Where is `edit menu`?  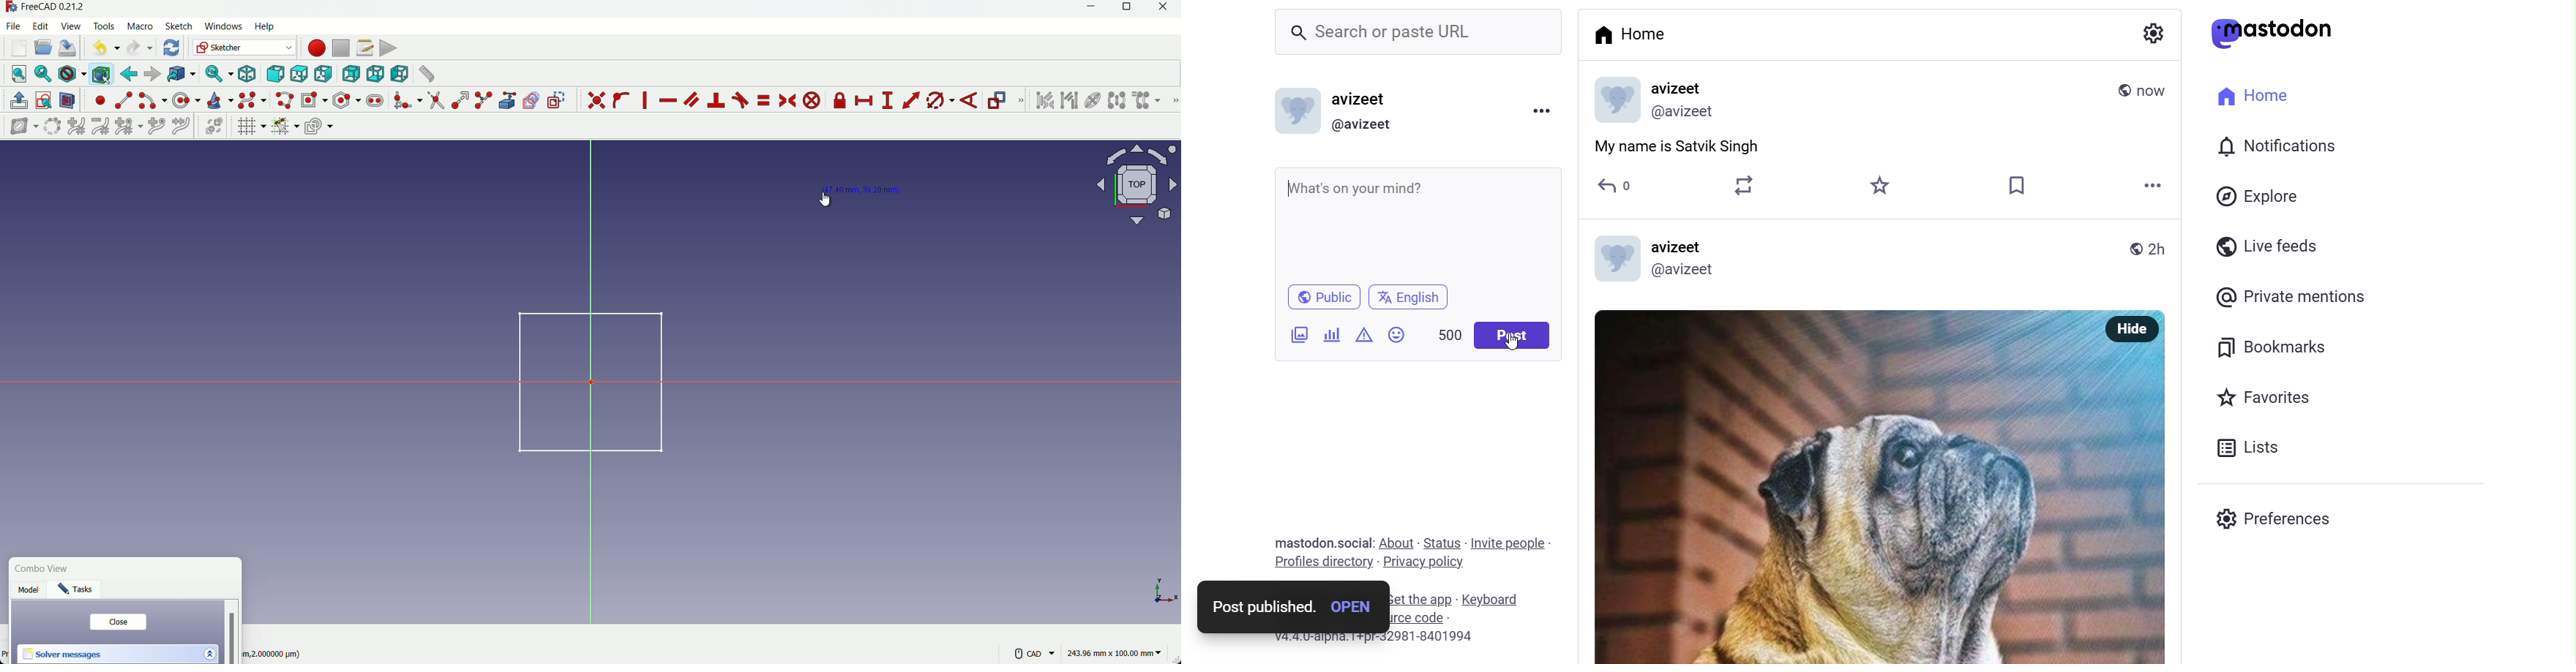
edit menu is located at coordinates (41, 25).